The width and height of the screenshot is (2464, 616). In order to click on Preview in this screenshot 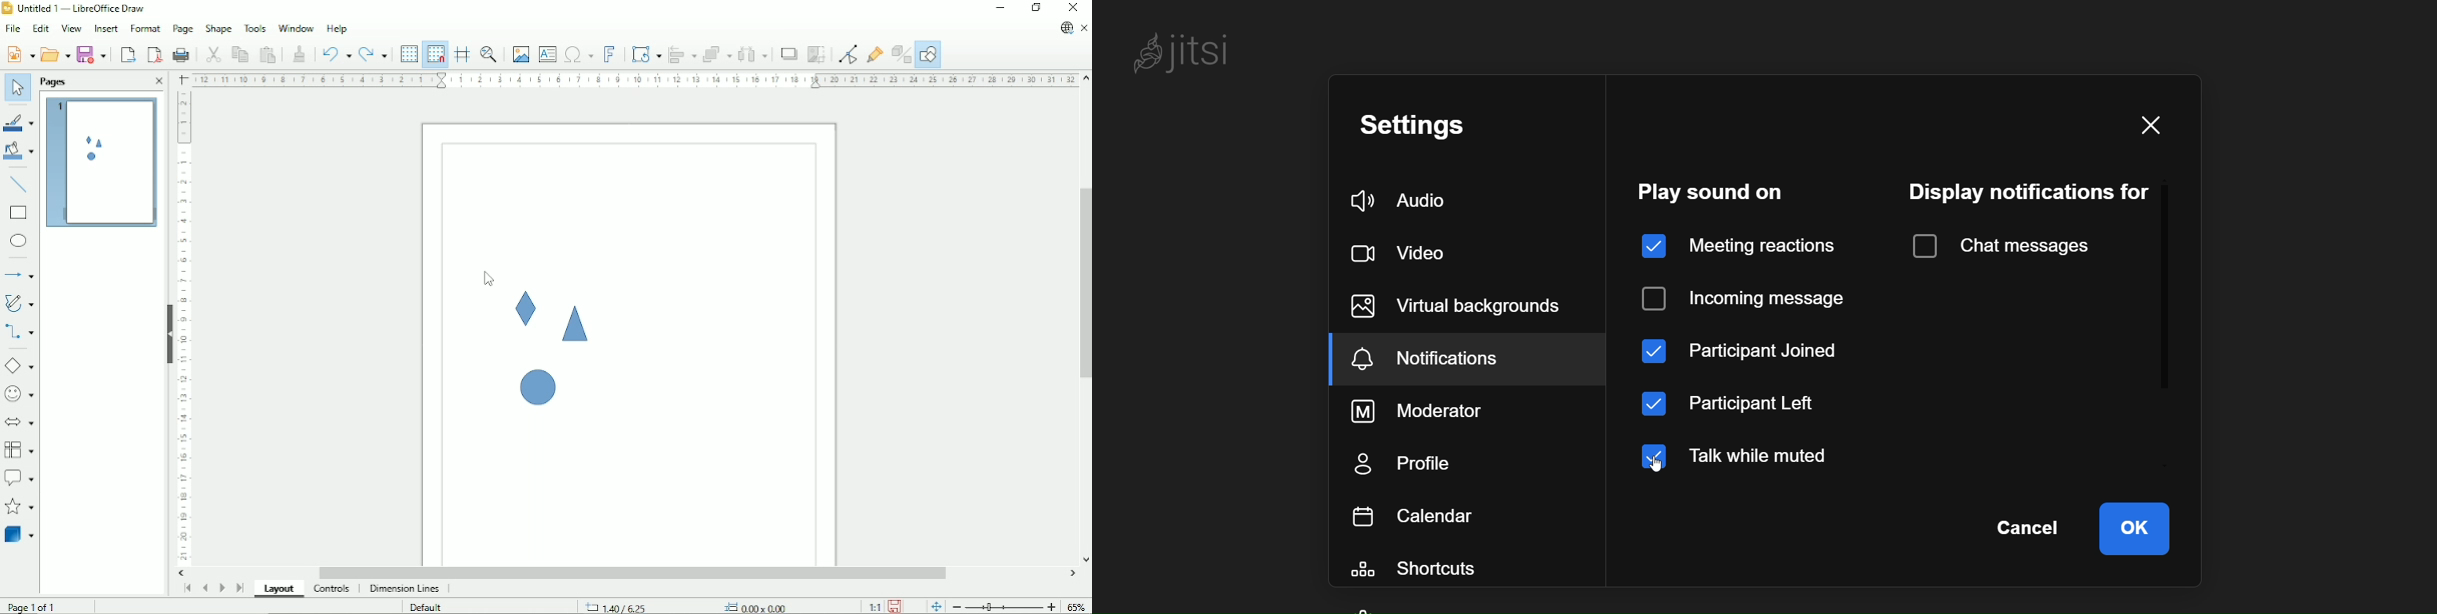, I will do `click(99, 163)`.